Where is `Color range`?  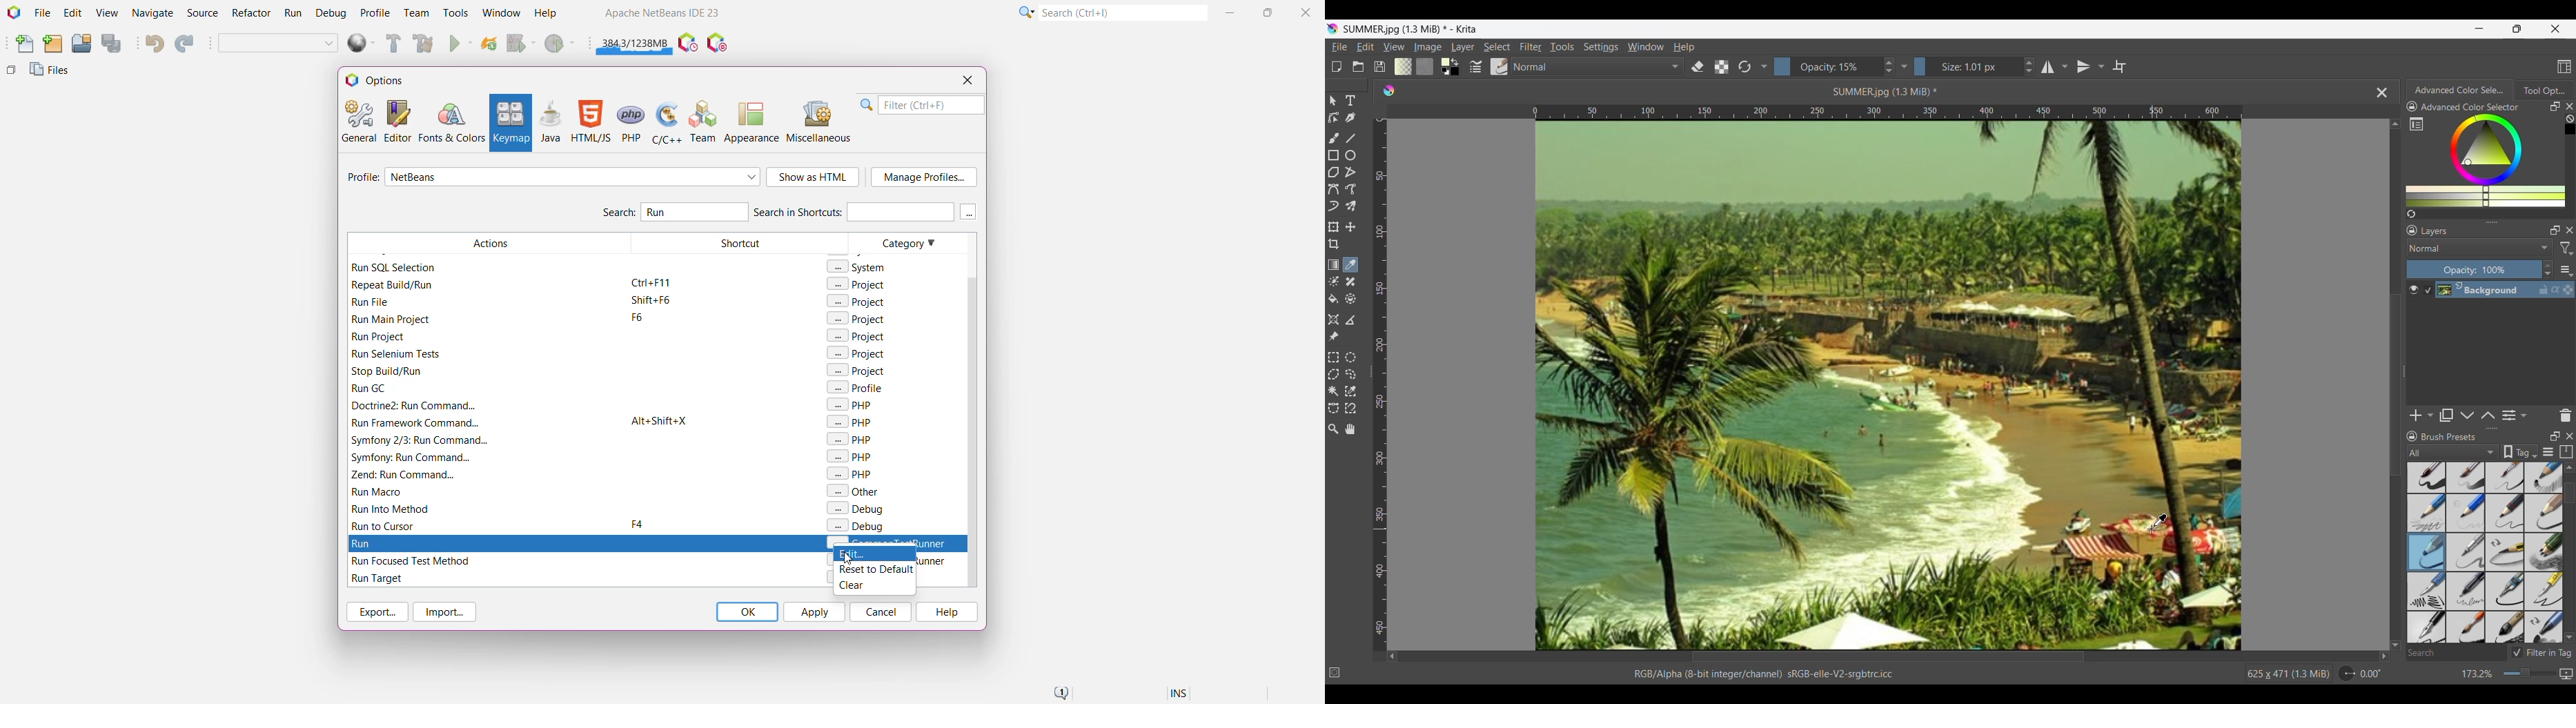
Color range is located at coordinates (2494, 160).